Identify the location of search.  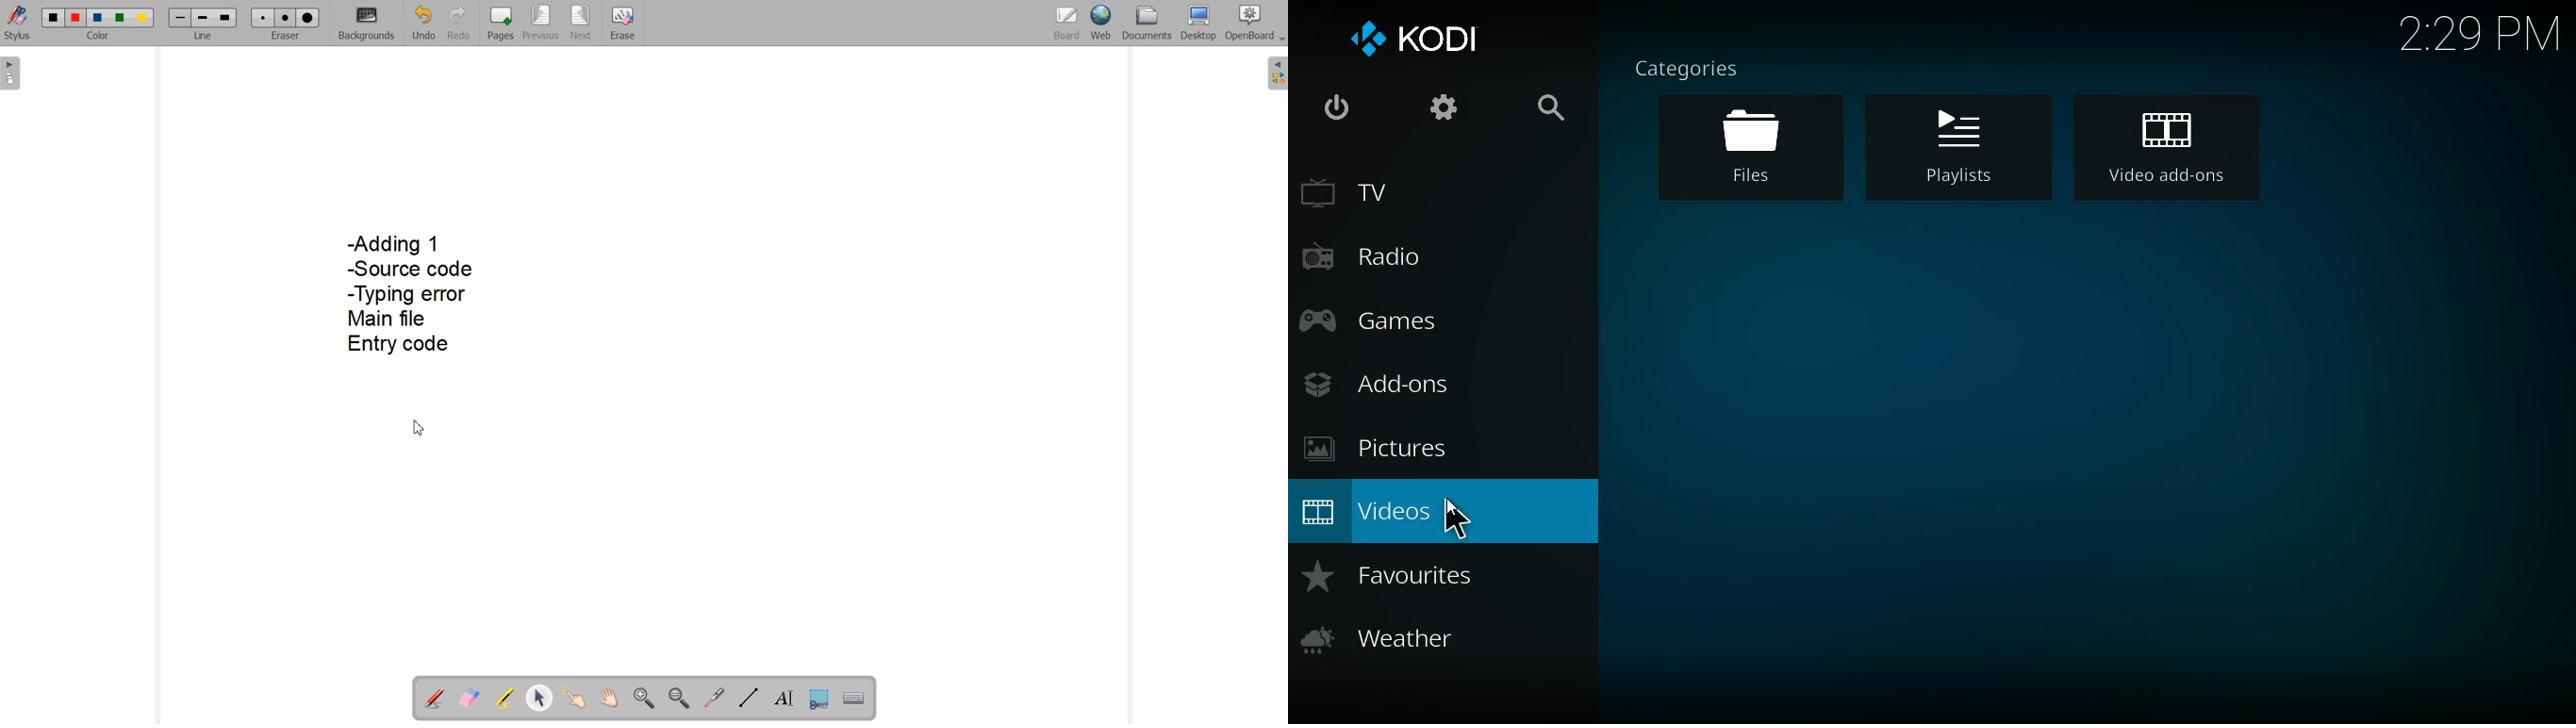
(1549, 111).